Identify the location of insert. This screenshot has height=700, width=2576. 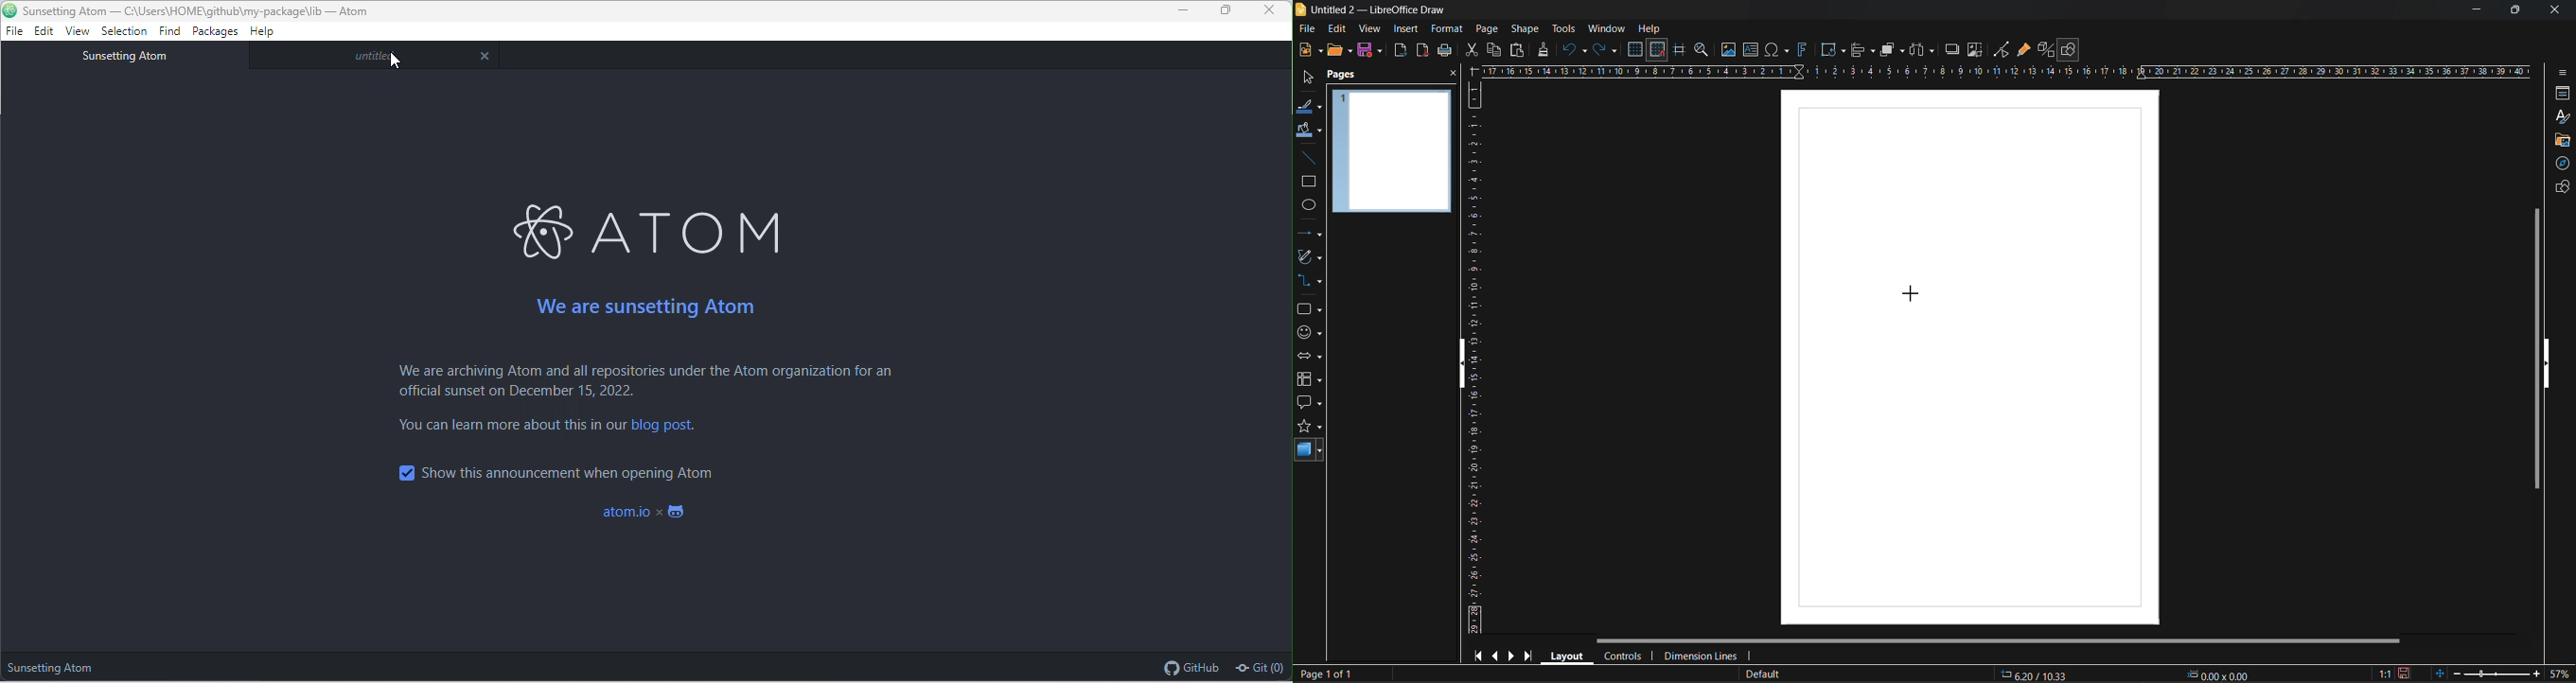
(1406, 28).